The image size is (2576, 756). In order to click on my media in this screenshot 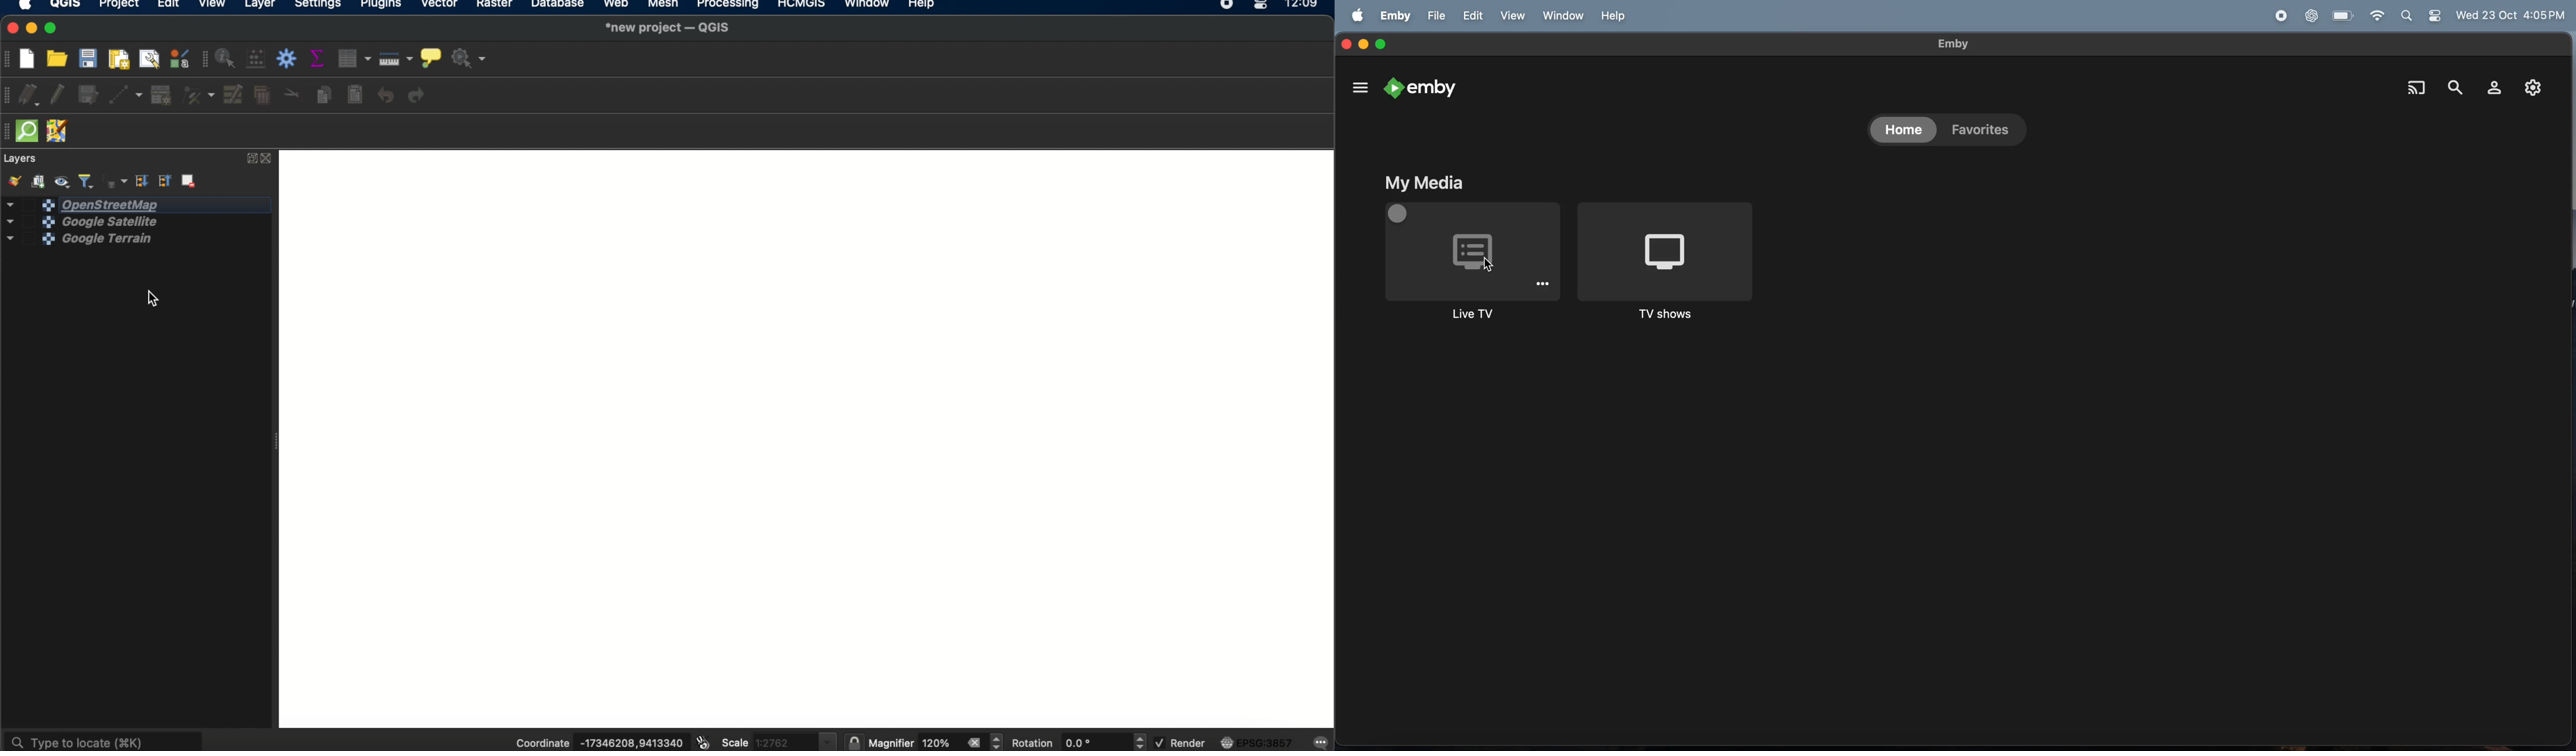, I will do `click(1423, 183)`.